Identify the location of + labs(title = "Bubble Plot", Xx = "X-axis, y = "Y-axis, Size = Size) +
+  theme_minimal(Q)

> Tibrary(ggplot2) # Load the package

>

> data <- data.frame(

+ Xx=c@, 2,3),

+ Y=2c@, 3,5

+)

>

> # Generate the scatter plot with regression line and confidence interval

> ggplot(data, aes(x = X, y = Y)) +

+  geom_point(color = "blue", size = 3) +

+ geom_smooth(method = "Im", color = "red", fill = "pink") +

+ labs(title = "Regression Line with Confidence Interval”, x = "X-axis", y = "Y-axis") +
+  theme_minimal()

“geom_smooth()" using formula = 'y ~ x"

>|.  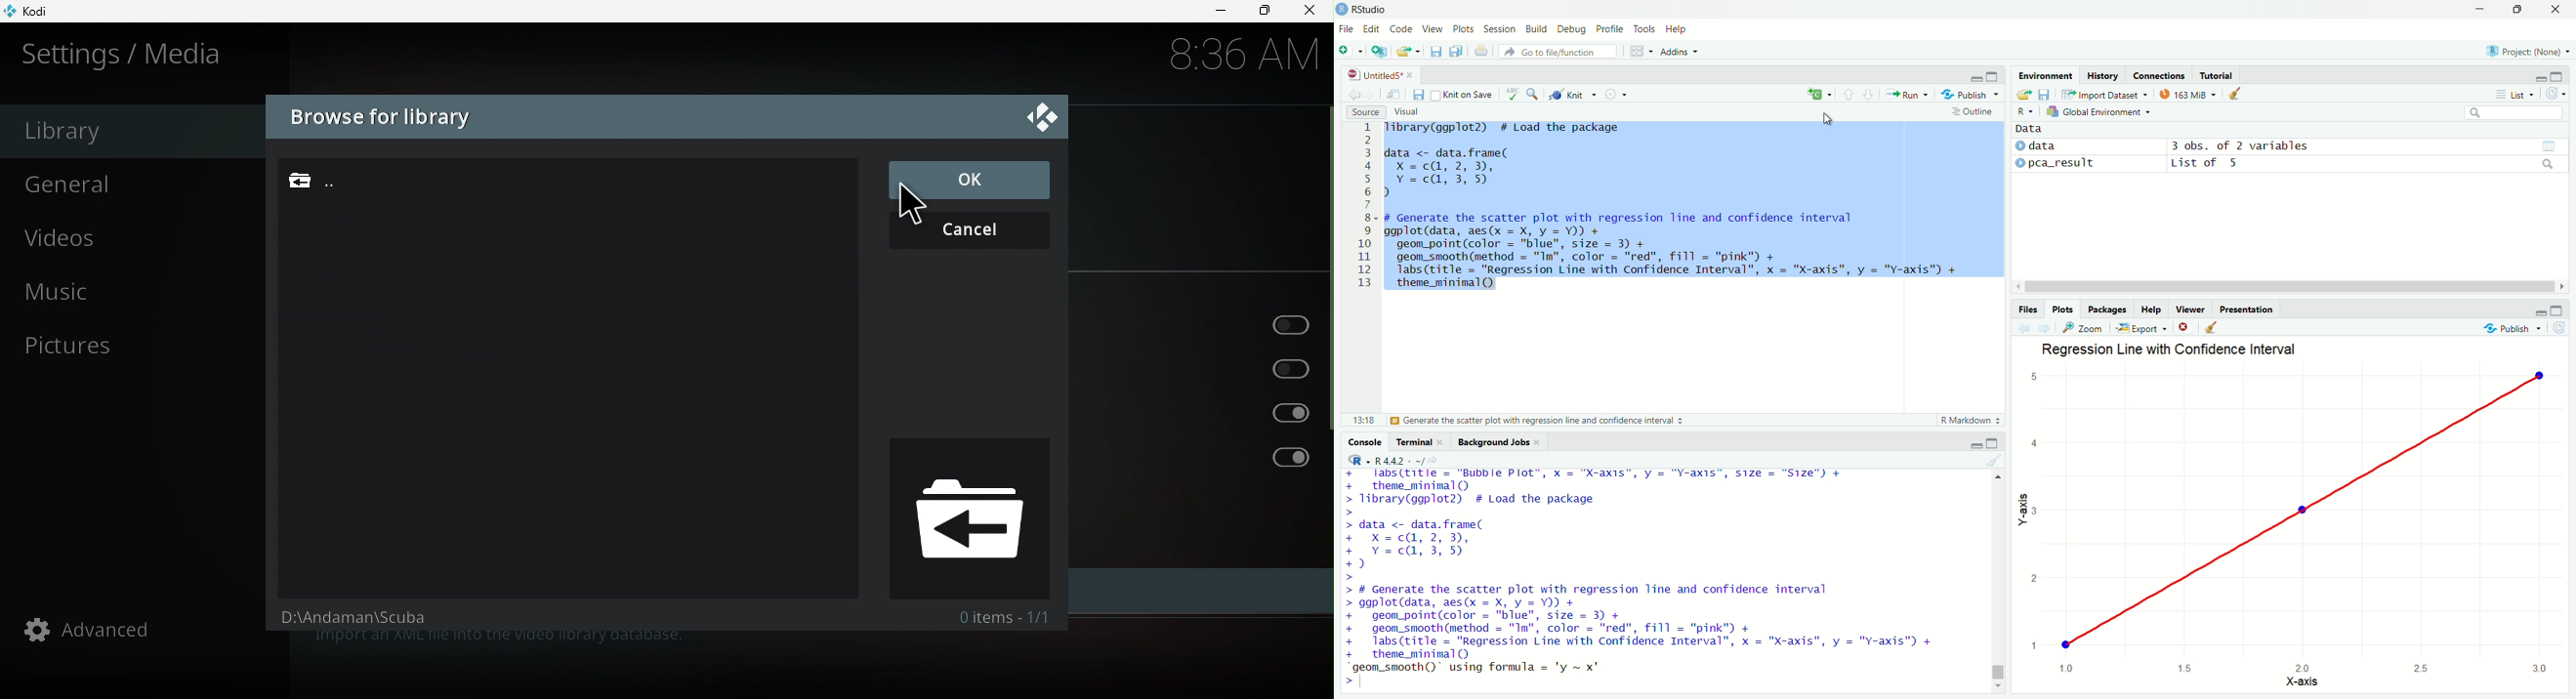
(1644, 579).